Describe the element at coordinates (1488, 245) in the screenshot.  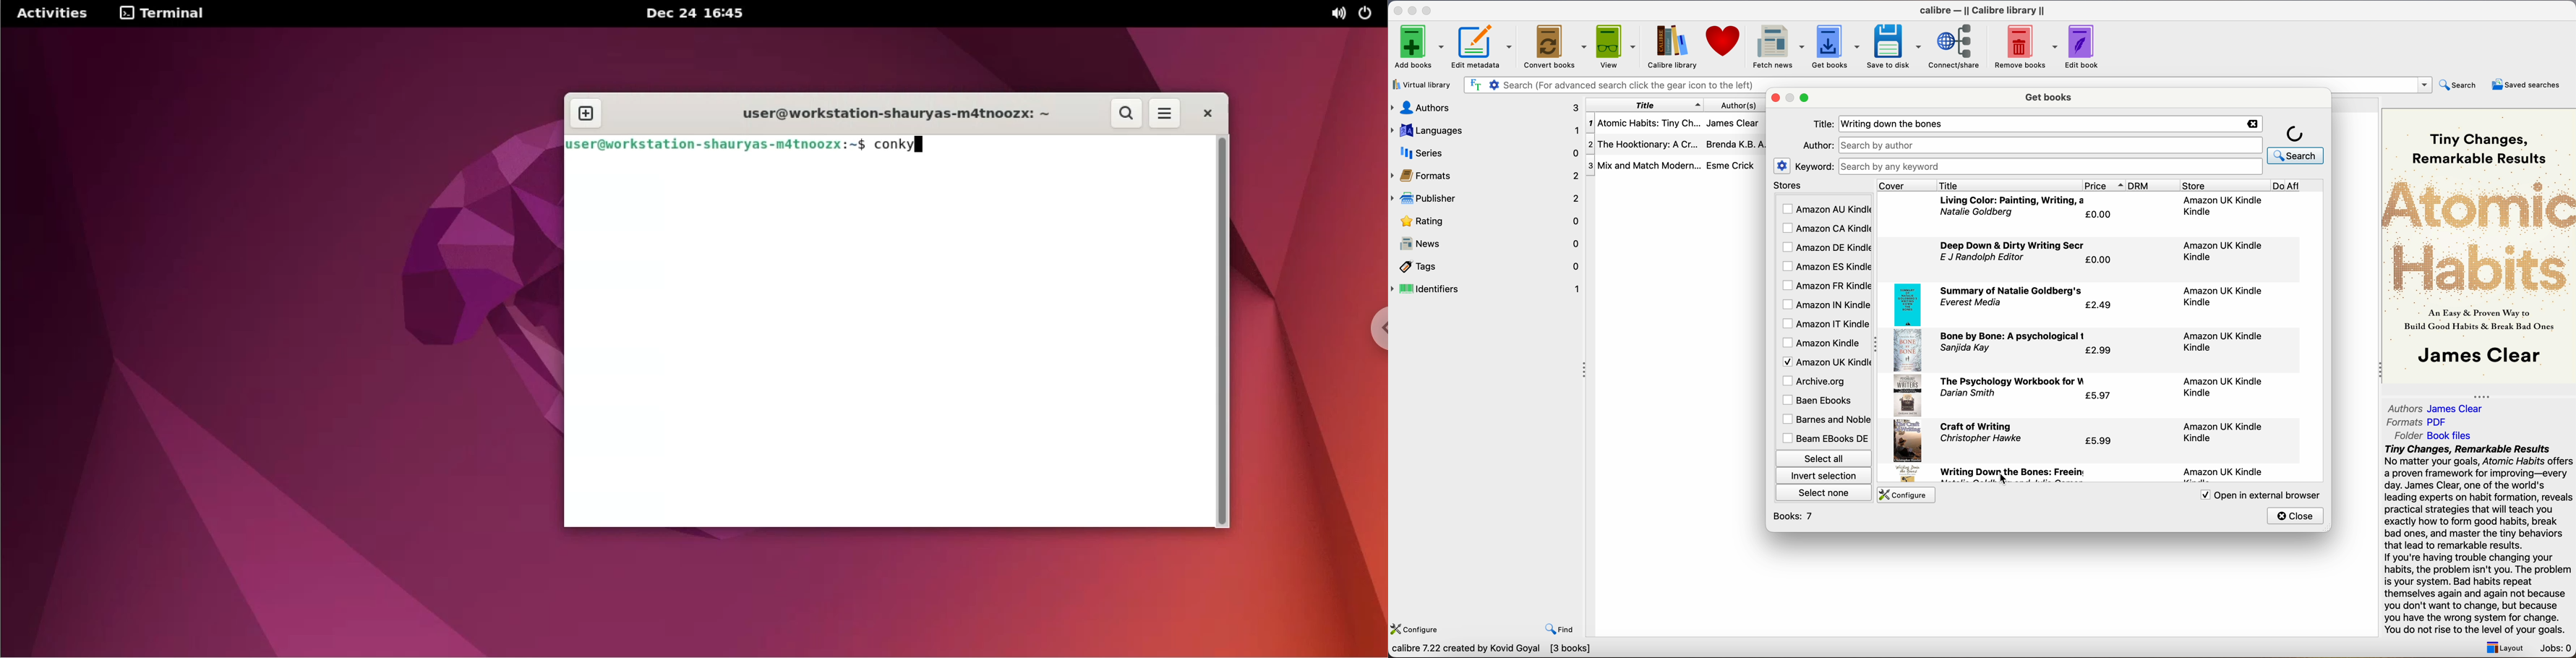
I see `news` at that location.